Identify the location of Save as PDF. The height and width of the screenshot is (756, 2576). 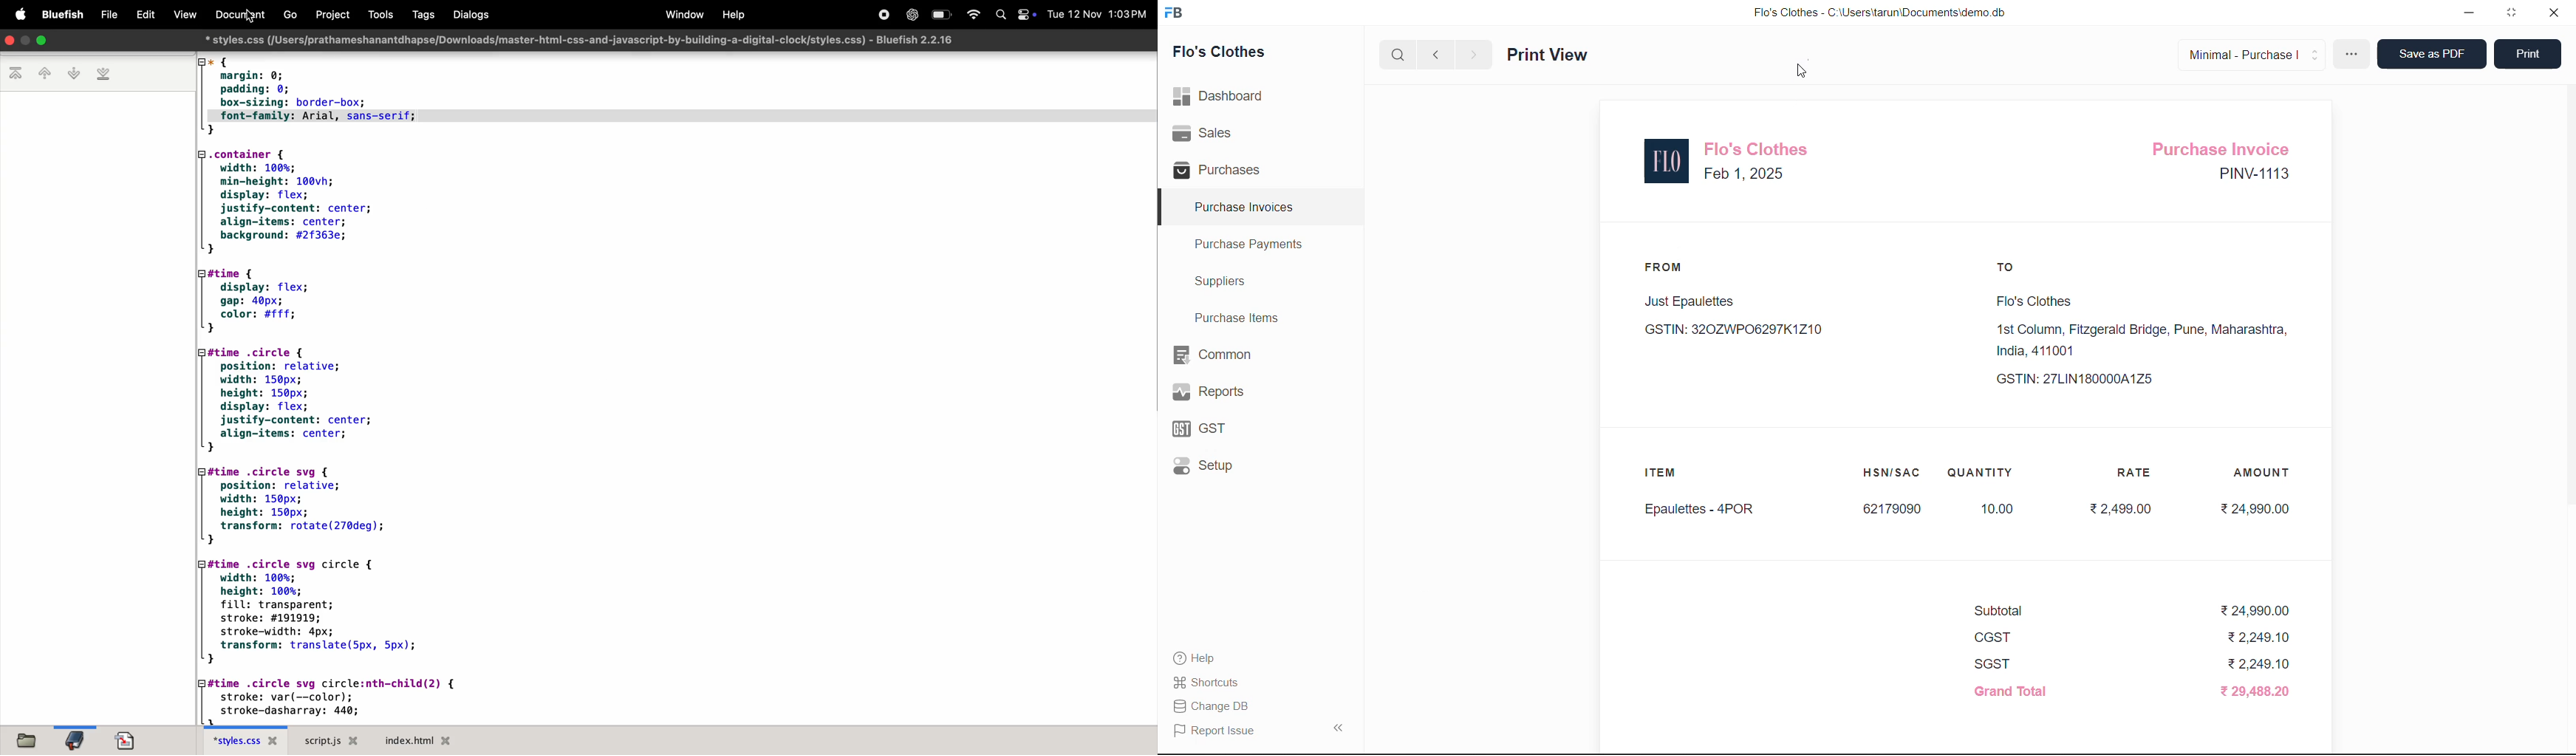
(2433, 53).